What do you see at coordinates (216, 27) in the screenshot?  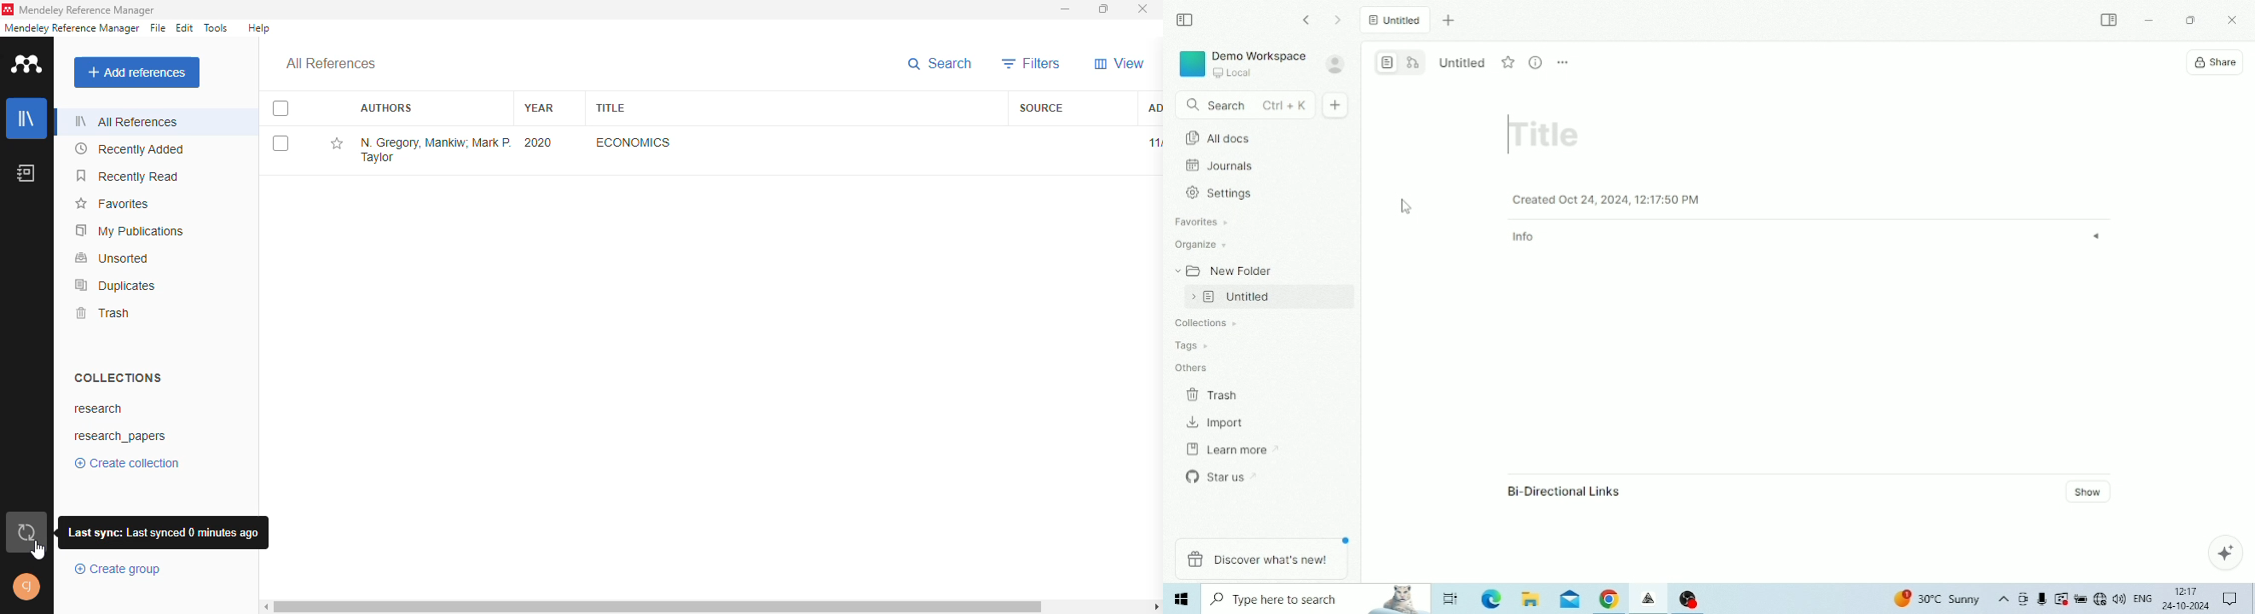 I see `tools` at bounding box center [216, 27].